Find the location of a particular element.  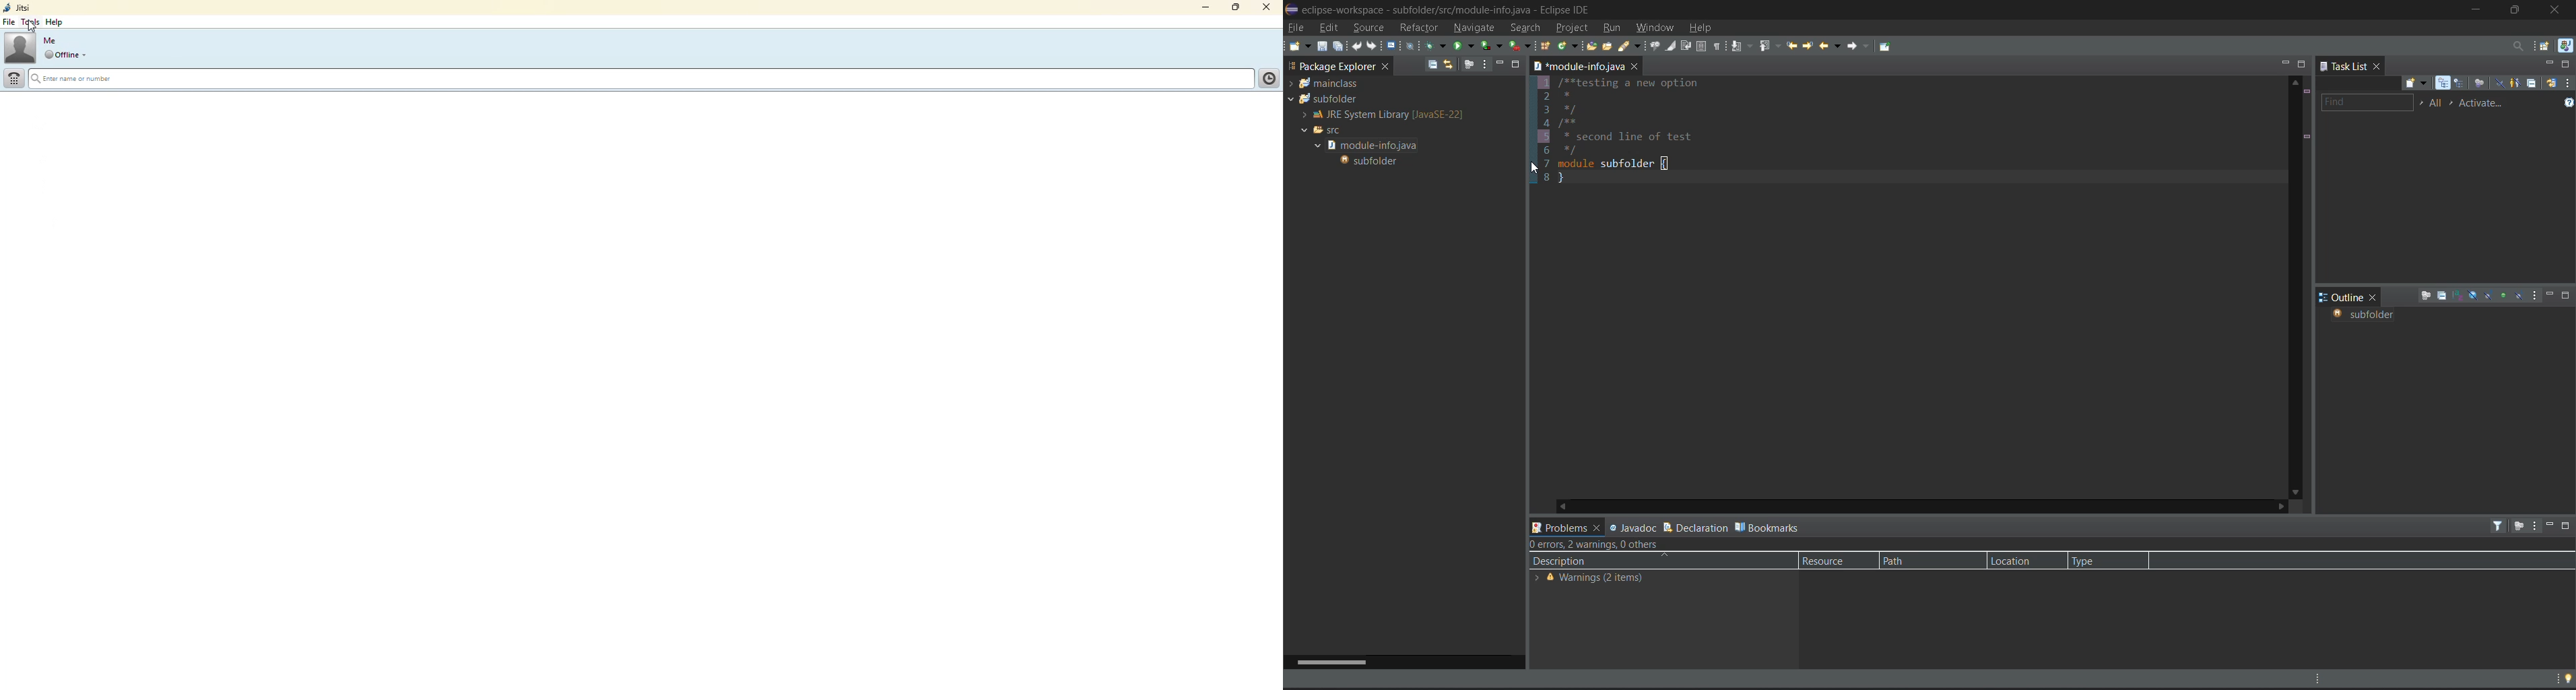

toggle bread crumb is located at coordinates (1656, 46).